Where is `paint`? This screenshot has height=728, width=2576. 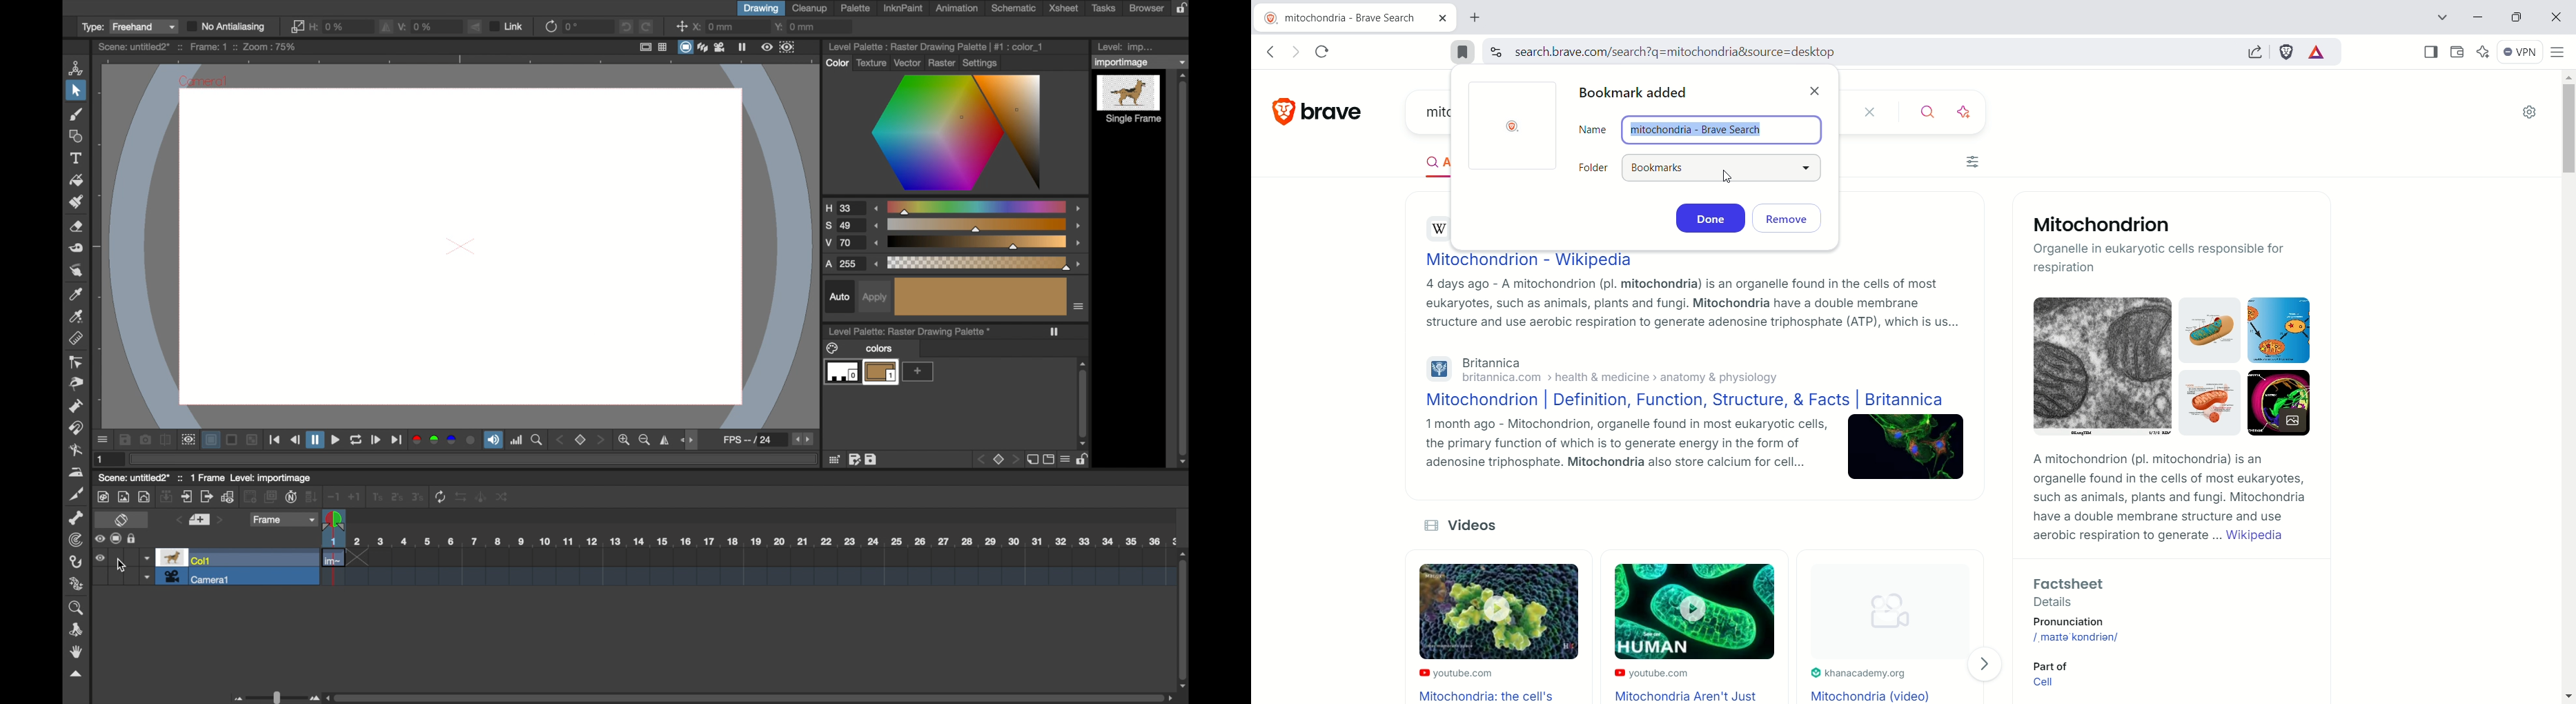 paint is located at coordinates (102, 497).